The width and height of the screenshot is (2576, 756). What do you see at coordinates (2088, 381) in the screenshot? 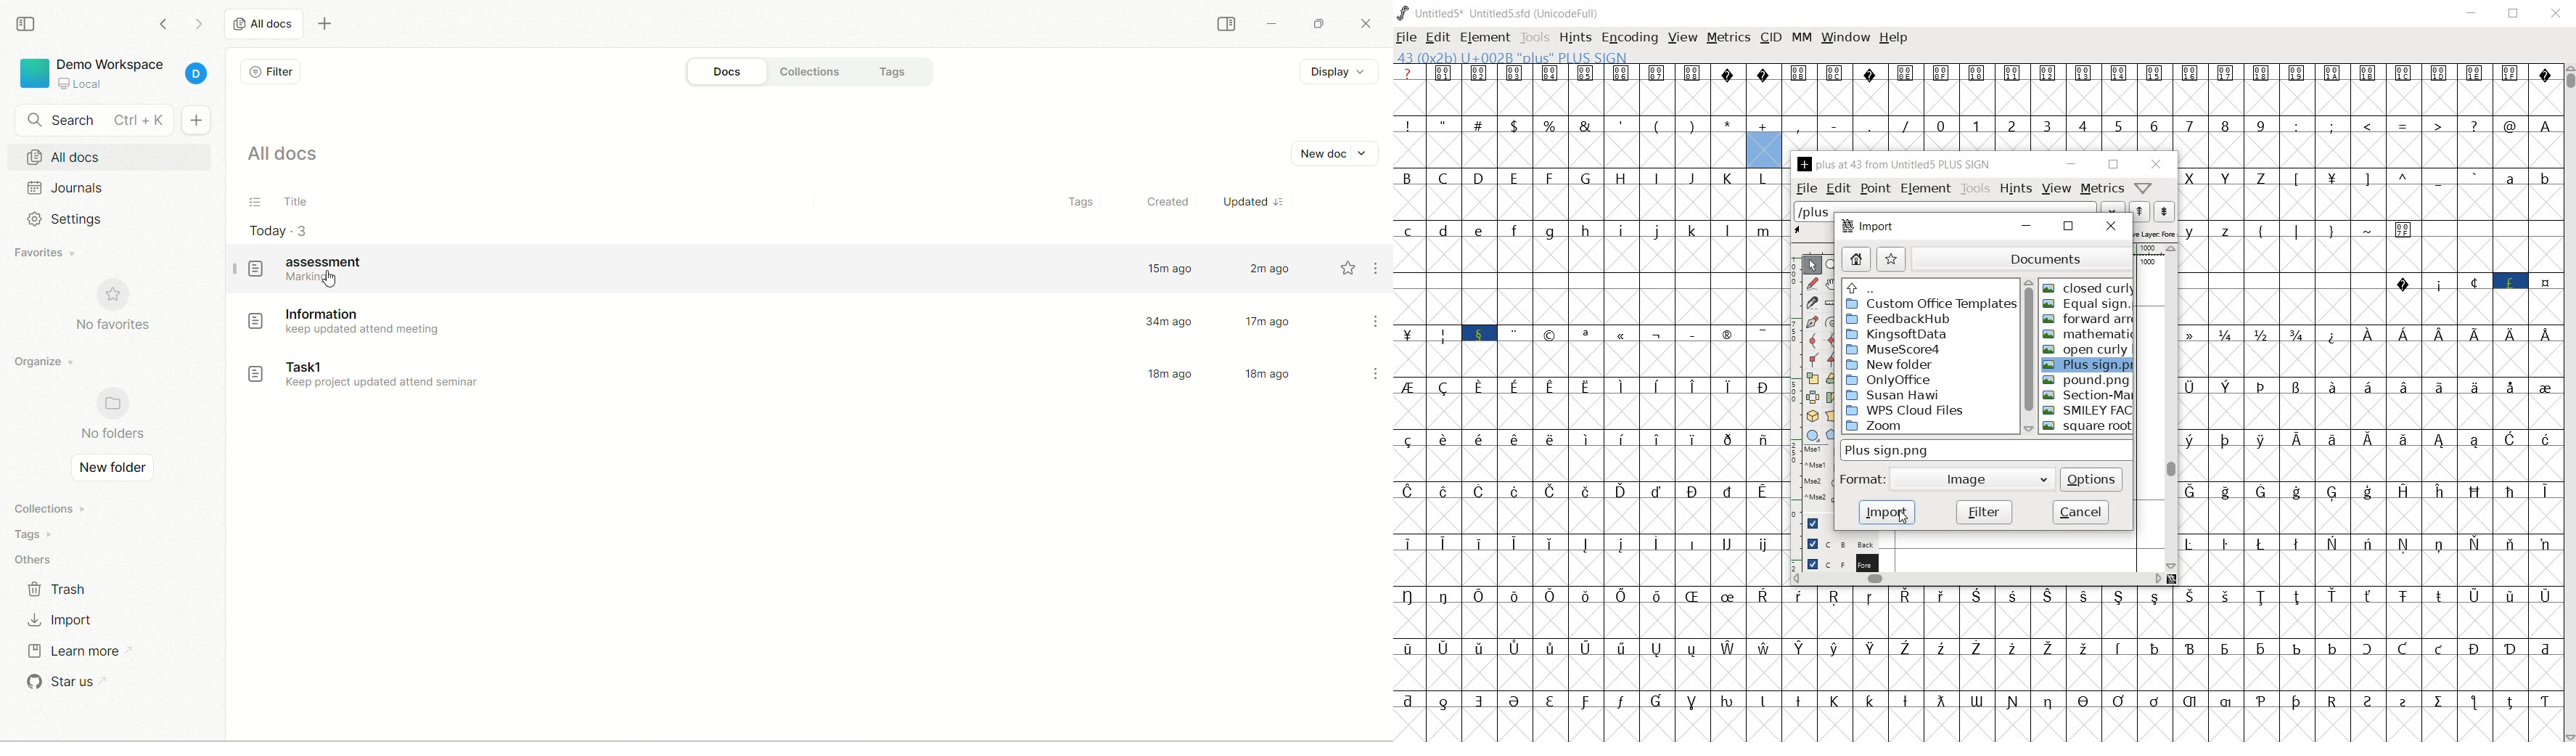
I see `POUND-PNG` at bounding box center [2088, 381].